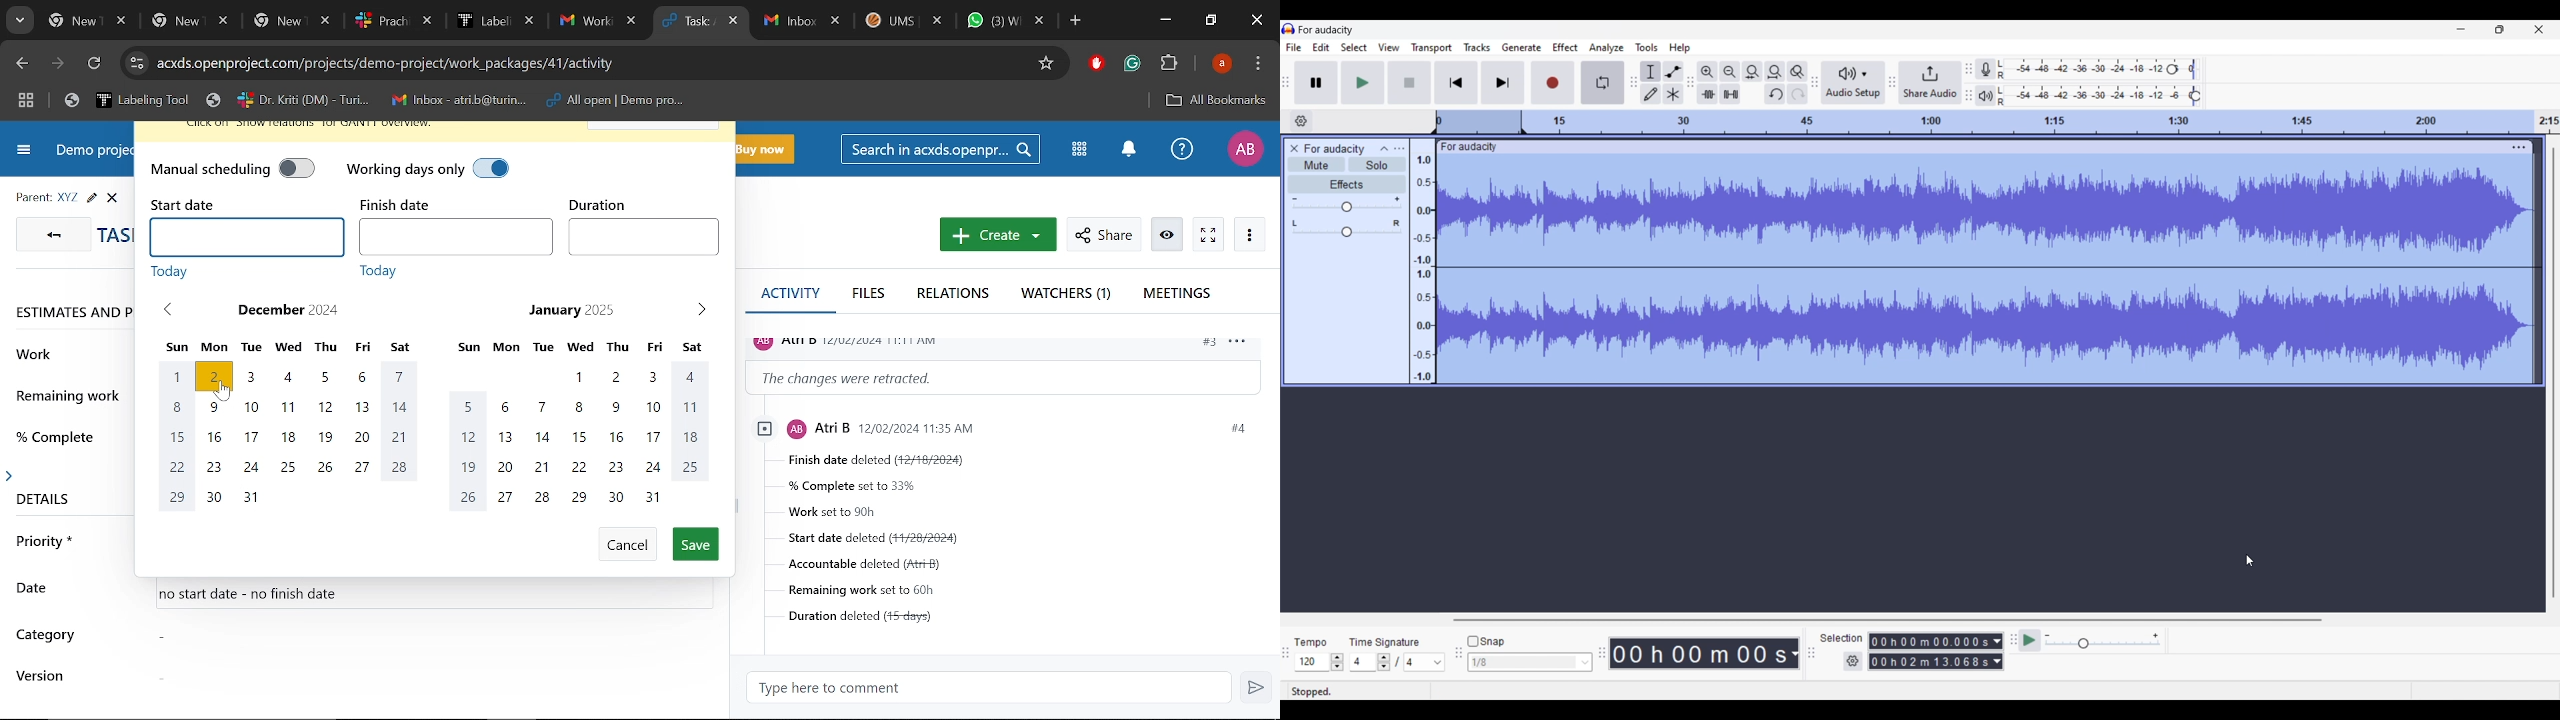  What do you see at coordinates (1606, 48) in the screenshot?
I see `Analyze menu` at bounding box center [1606, 48].